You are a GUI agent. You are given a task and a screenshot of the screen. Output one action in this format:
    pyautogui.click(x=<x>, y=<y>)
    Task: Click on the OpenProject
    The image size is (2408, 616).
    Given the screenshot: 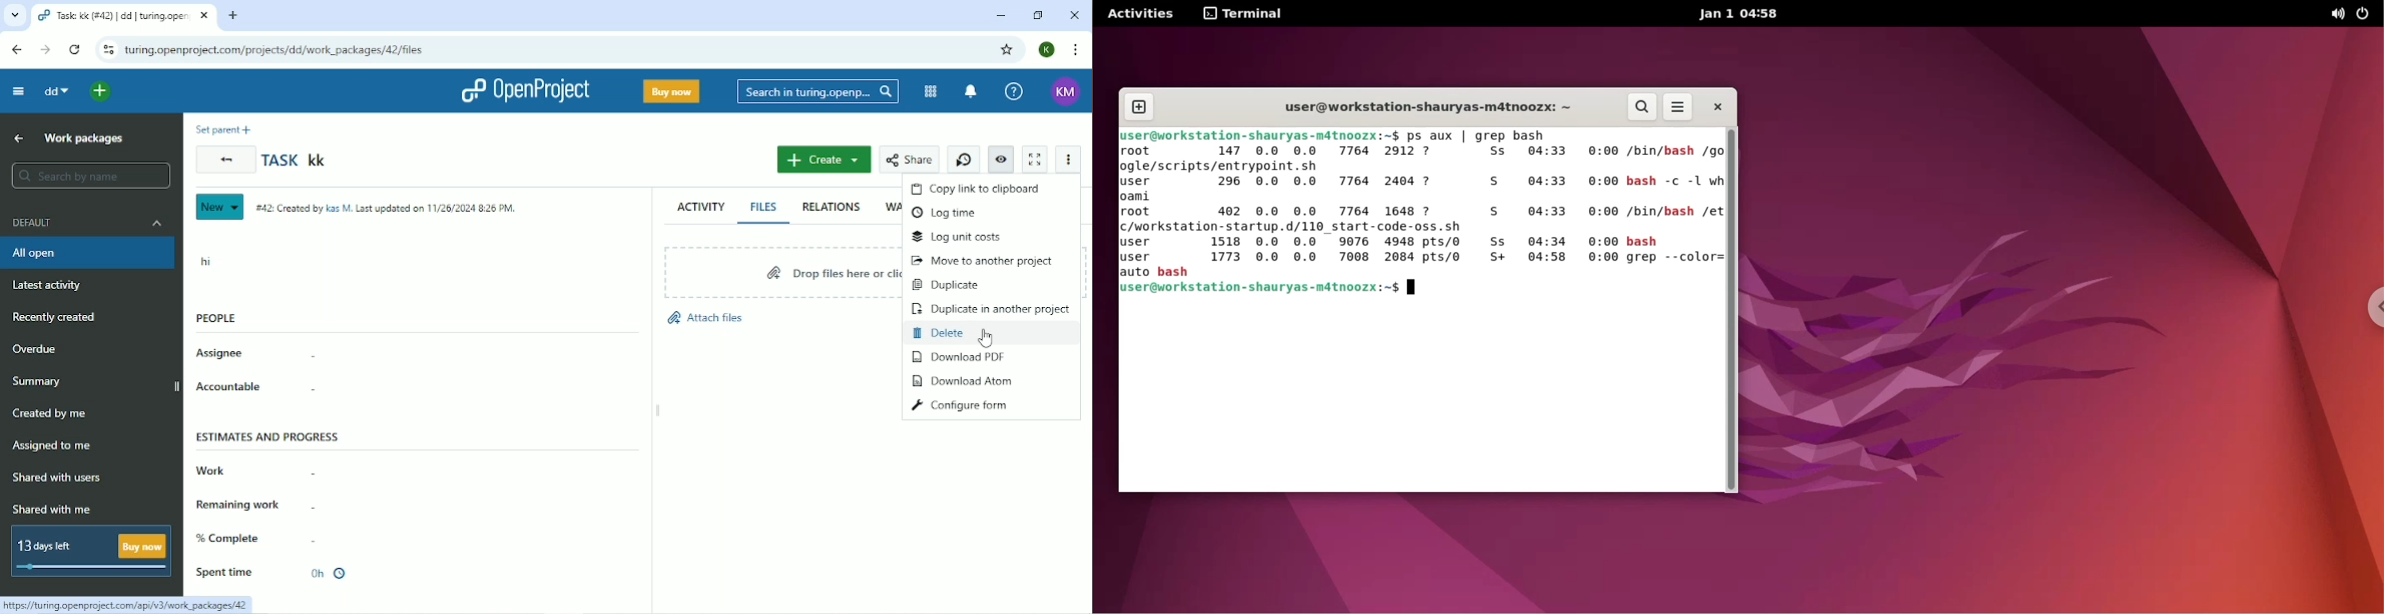 What is the action you would take?
    pyautogui.click(x=524, y=91)
    